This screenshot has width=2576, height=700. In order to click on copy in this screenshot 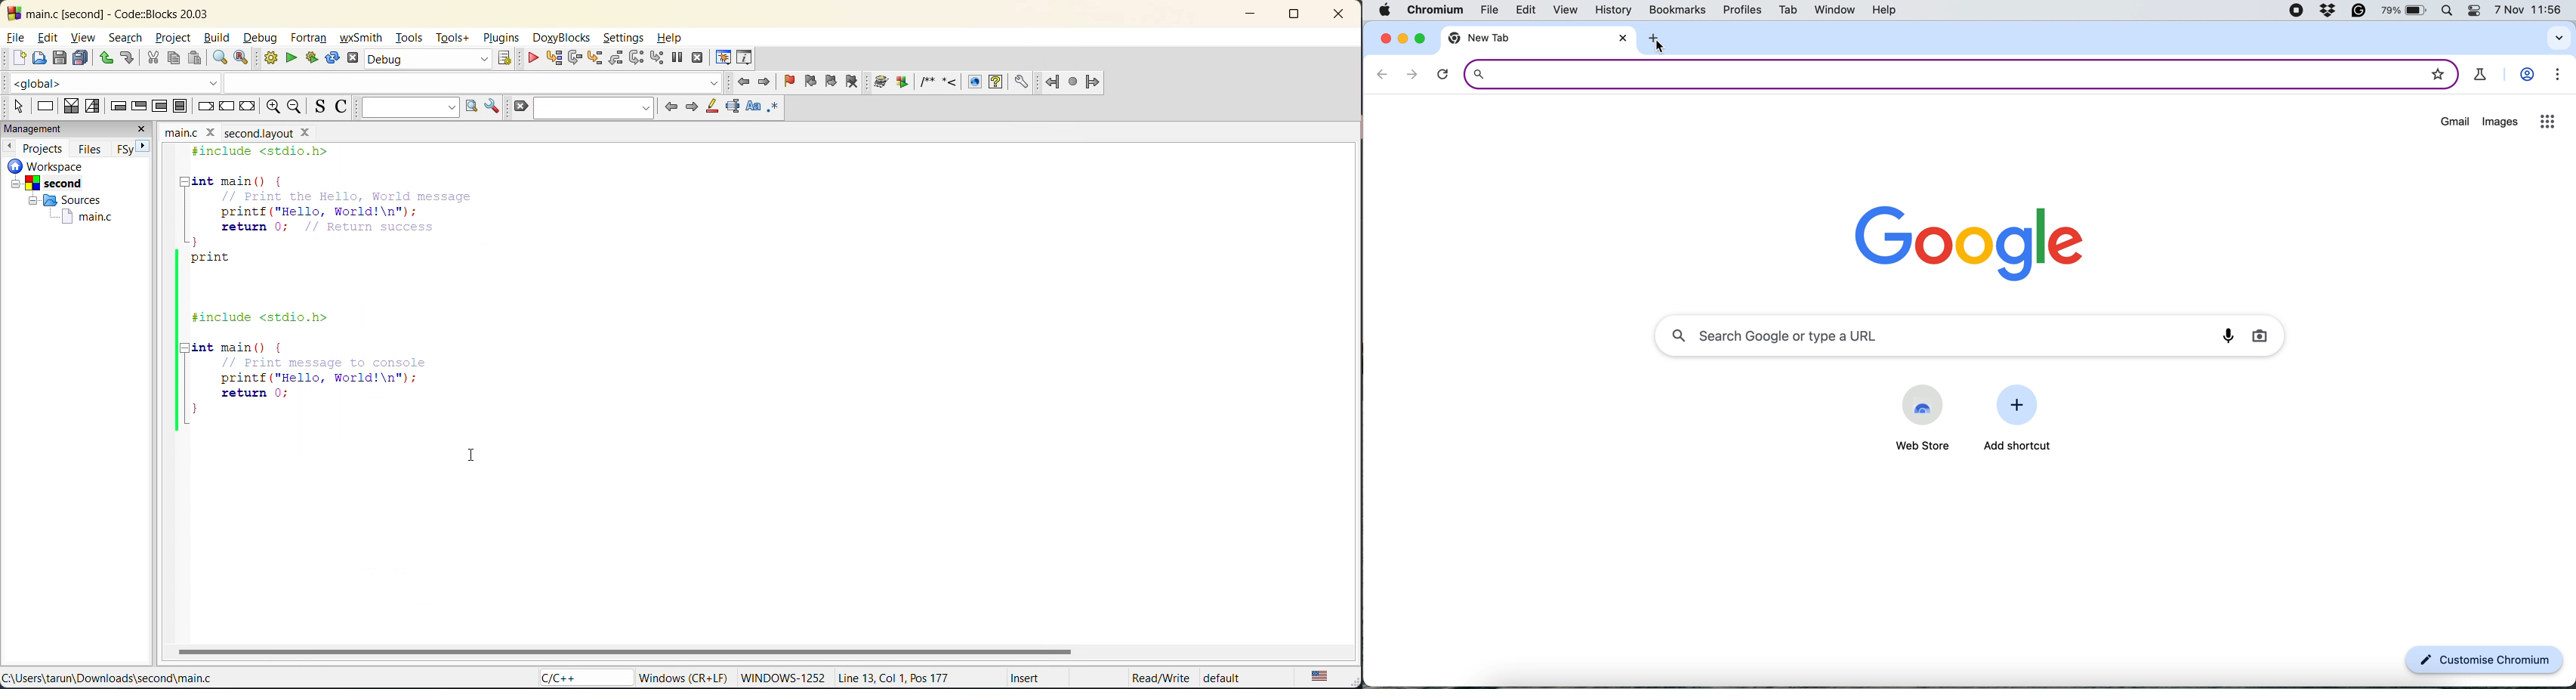, I will do `click(174, 59)`.